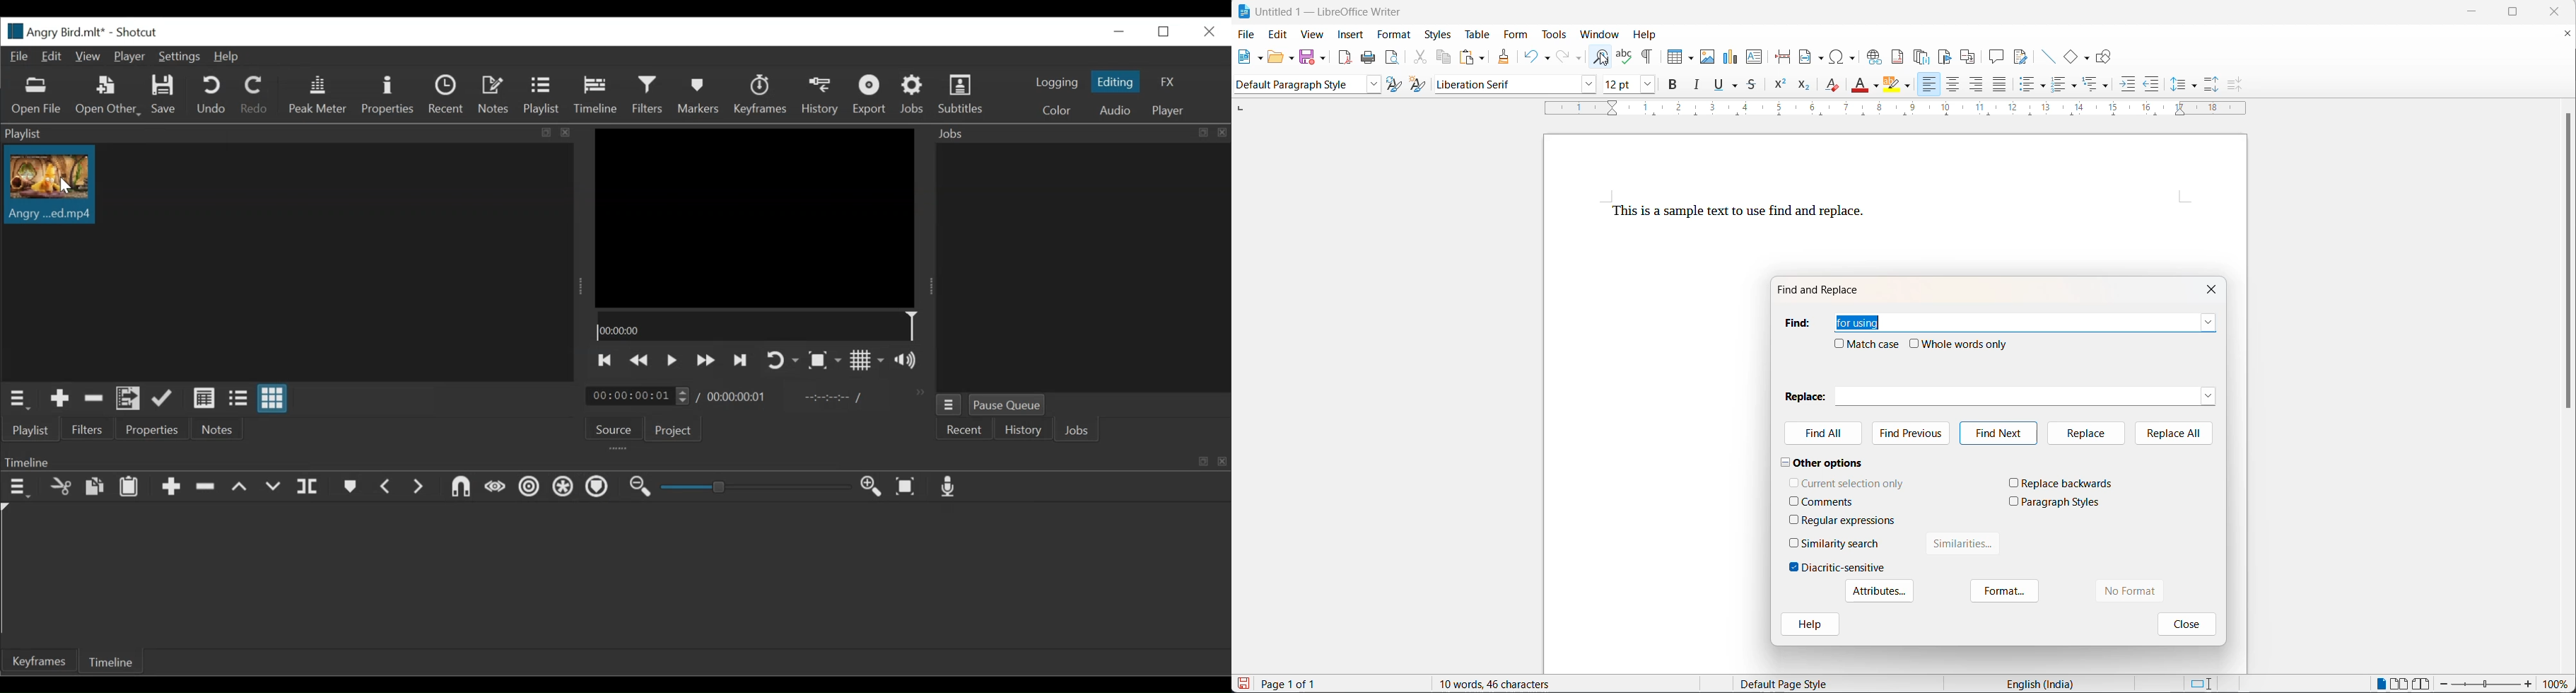  What do you see at coordinates (180, 57) in the screenshot?
I see `Settings` at bounding box center [180, 57].